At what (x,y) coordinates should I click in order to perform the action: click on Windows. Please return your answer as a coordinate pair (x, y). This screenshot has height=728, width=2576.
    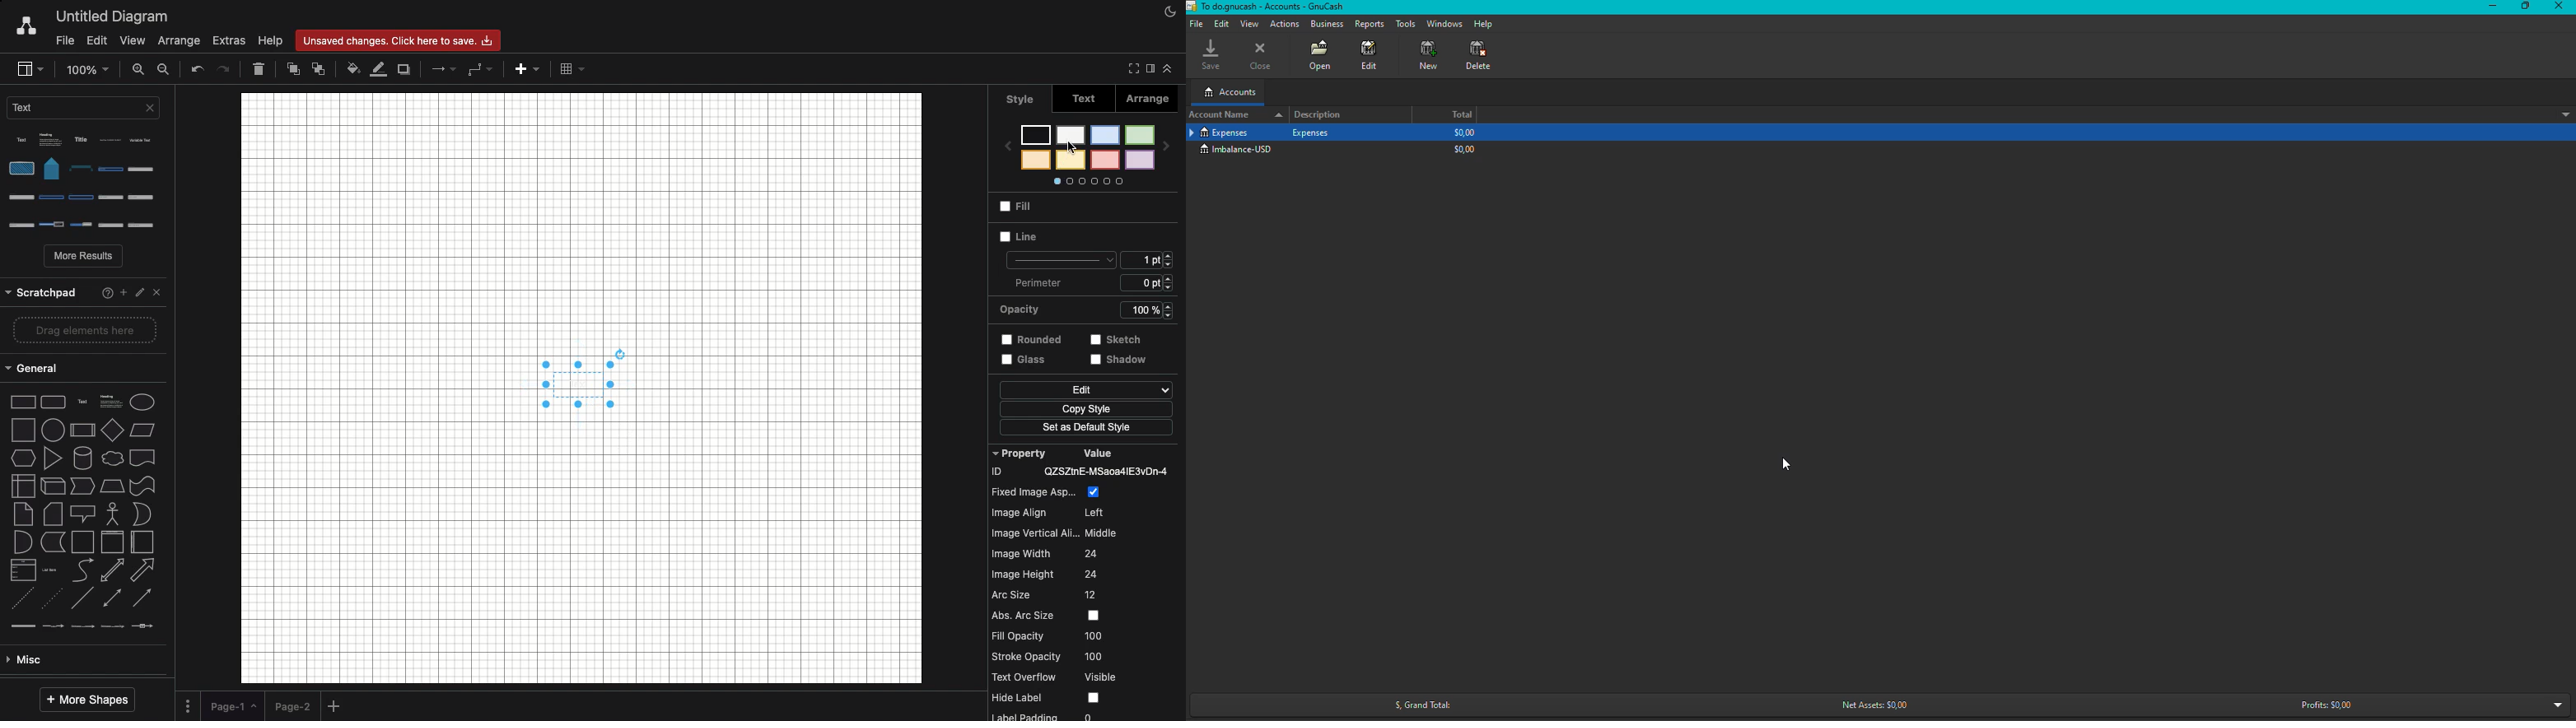
    Looking at the image, I should click on (1444, 24).